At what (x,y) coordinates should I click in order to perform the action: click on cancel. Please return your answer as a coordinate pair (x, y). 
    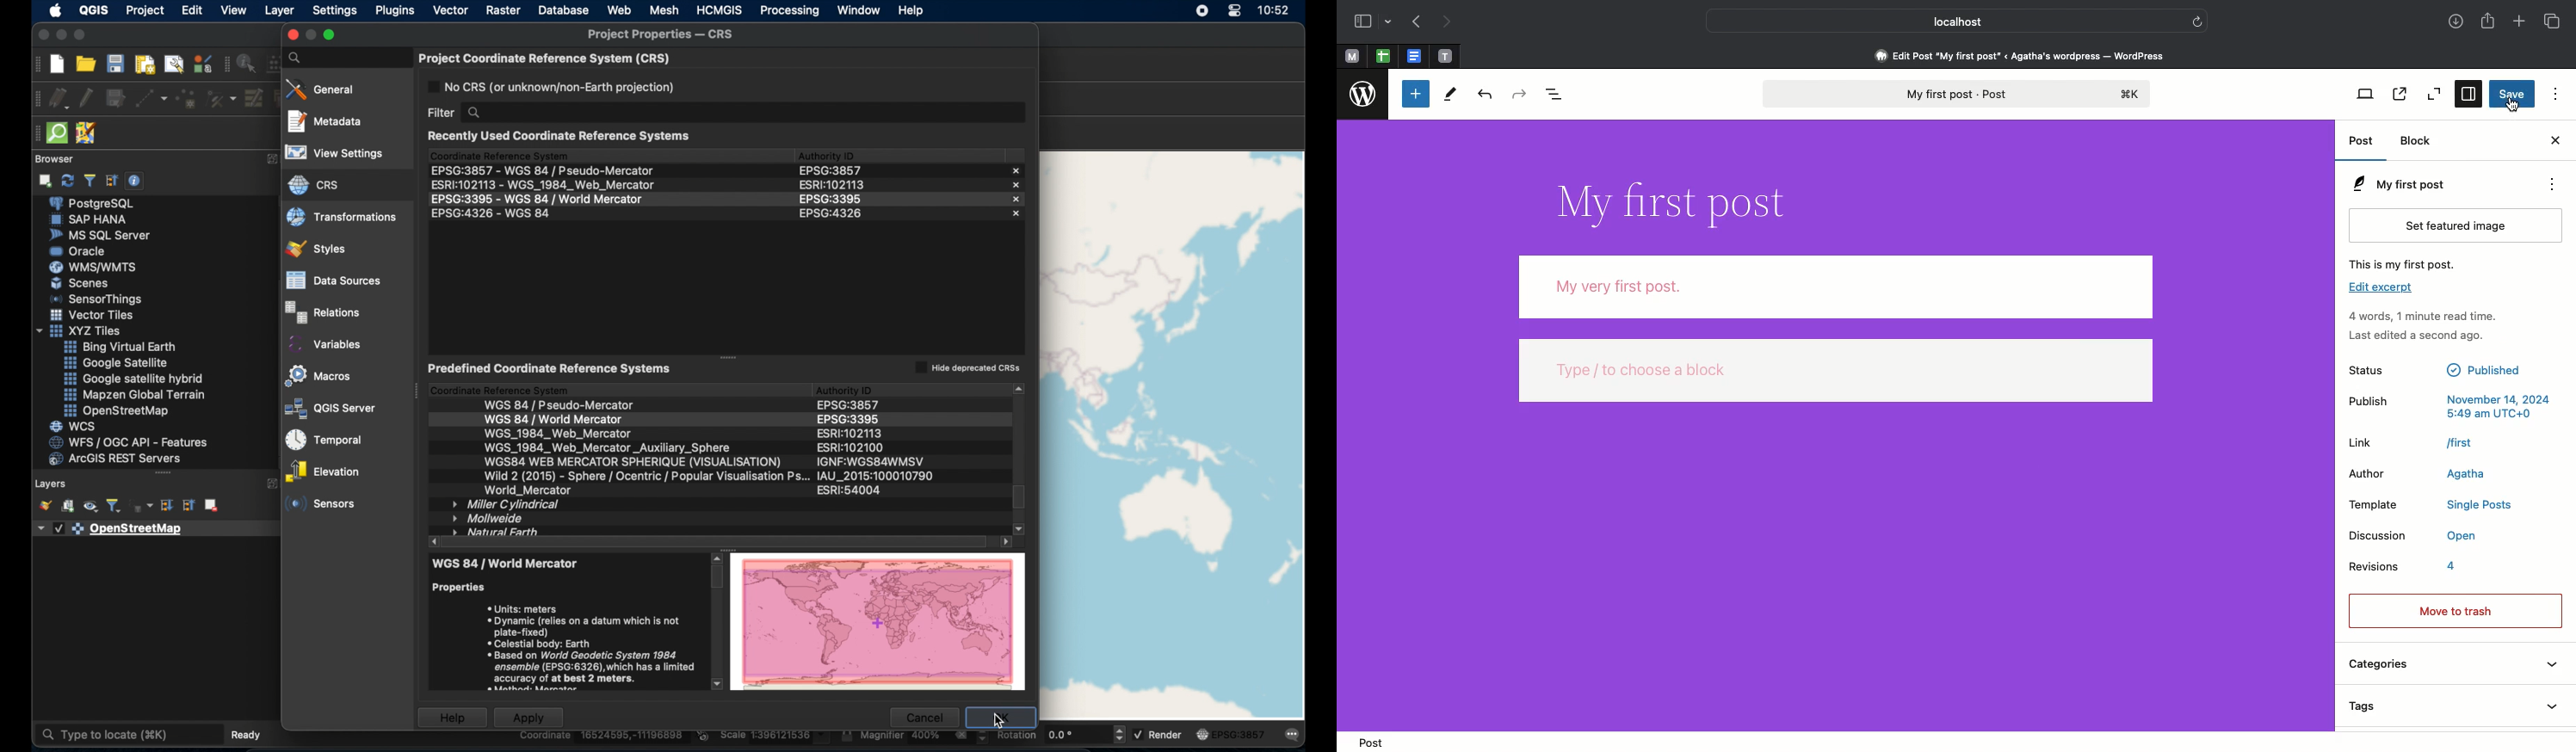
    Looking at the image, I should click on (925, 717).